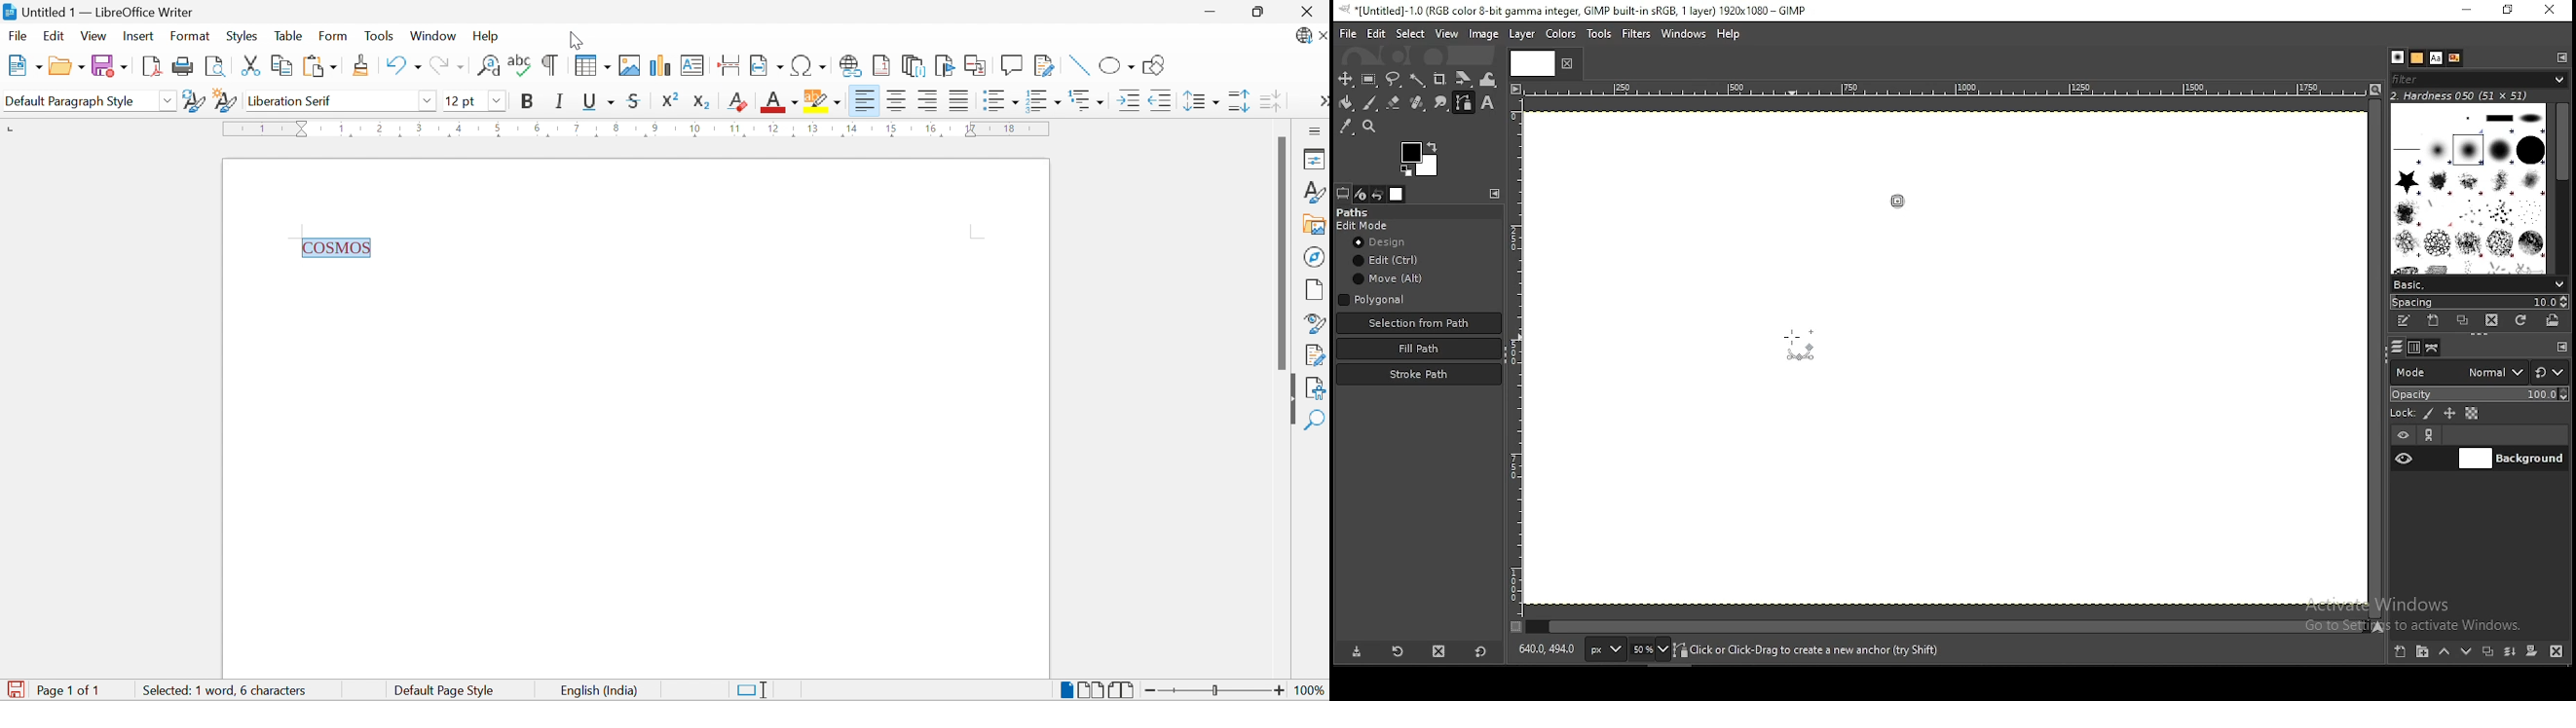 The height and width of the screenshot is (728, 2576). Describe the element at coordinates (70, 101) in the screenshot. I see `Default Paragraph Style` at that location.